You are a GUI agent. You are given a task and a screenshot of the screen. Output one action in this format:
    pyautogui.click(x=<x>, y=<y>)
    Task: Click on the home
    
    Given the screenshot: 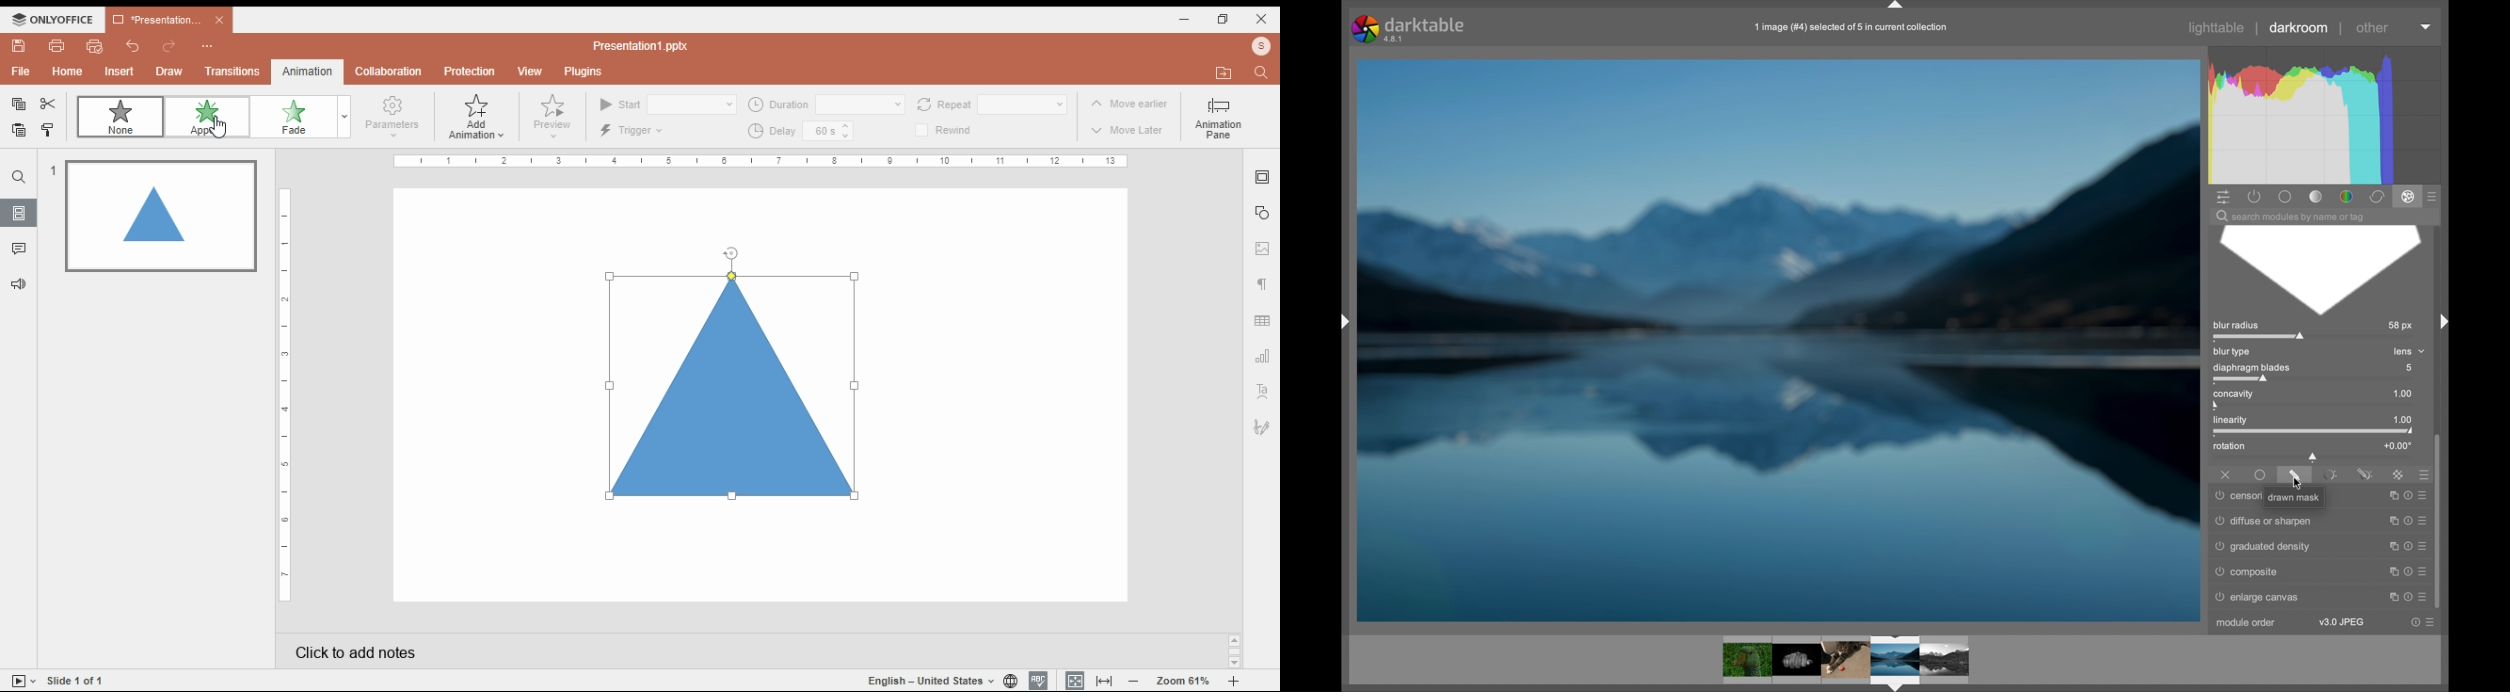 What is the action you would take?
    pyautogui.click(x=67, y=73)
    